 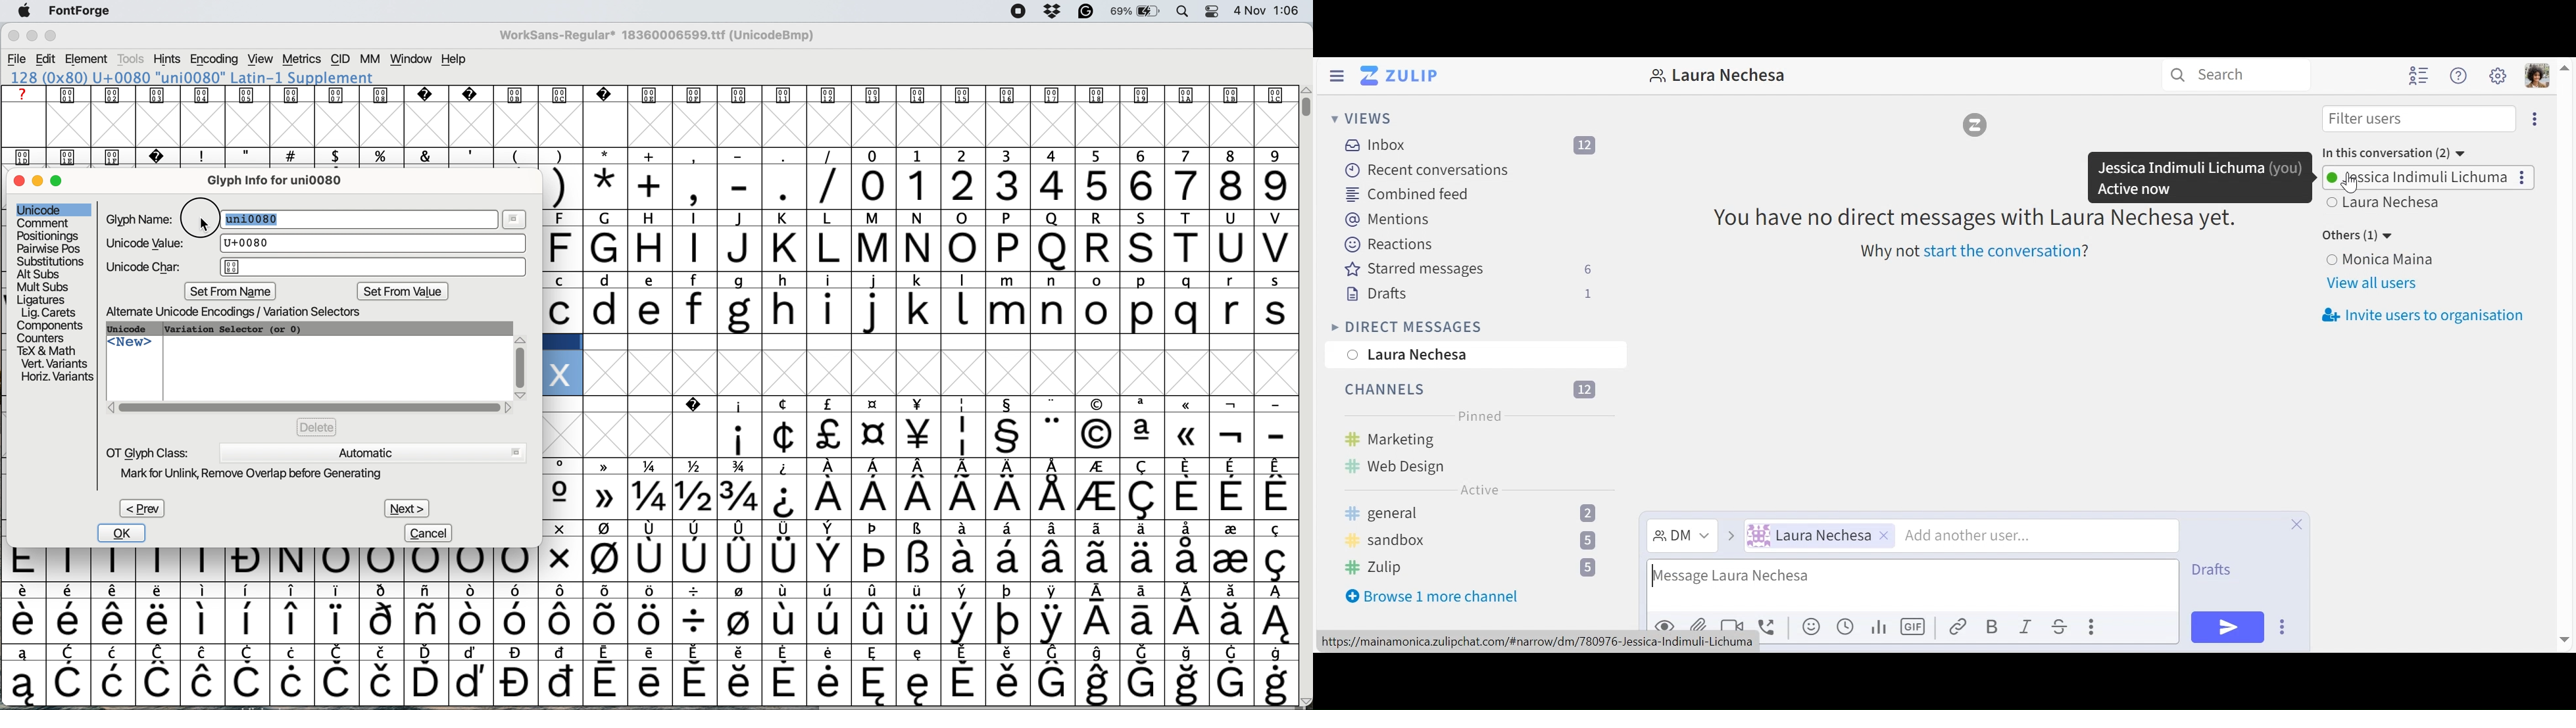 I want to click on channels, so click(x=1466, y=389).